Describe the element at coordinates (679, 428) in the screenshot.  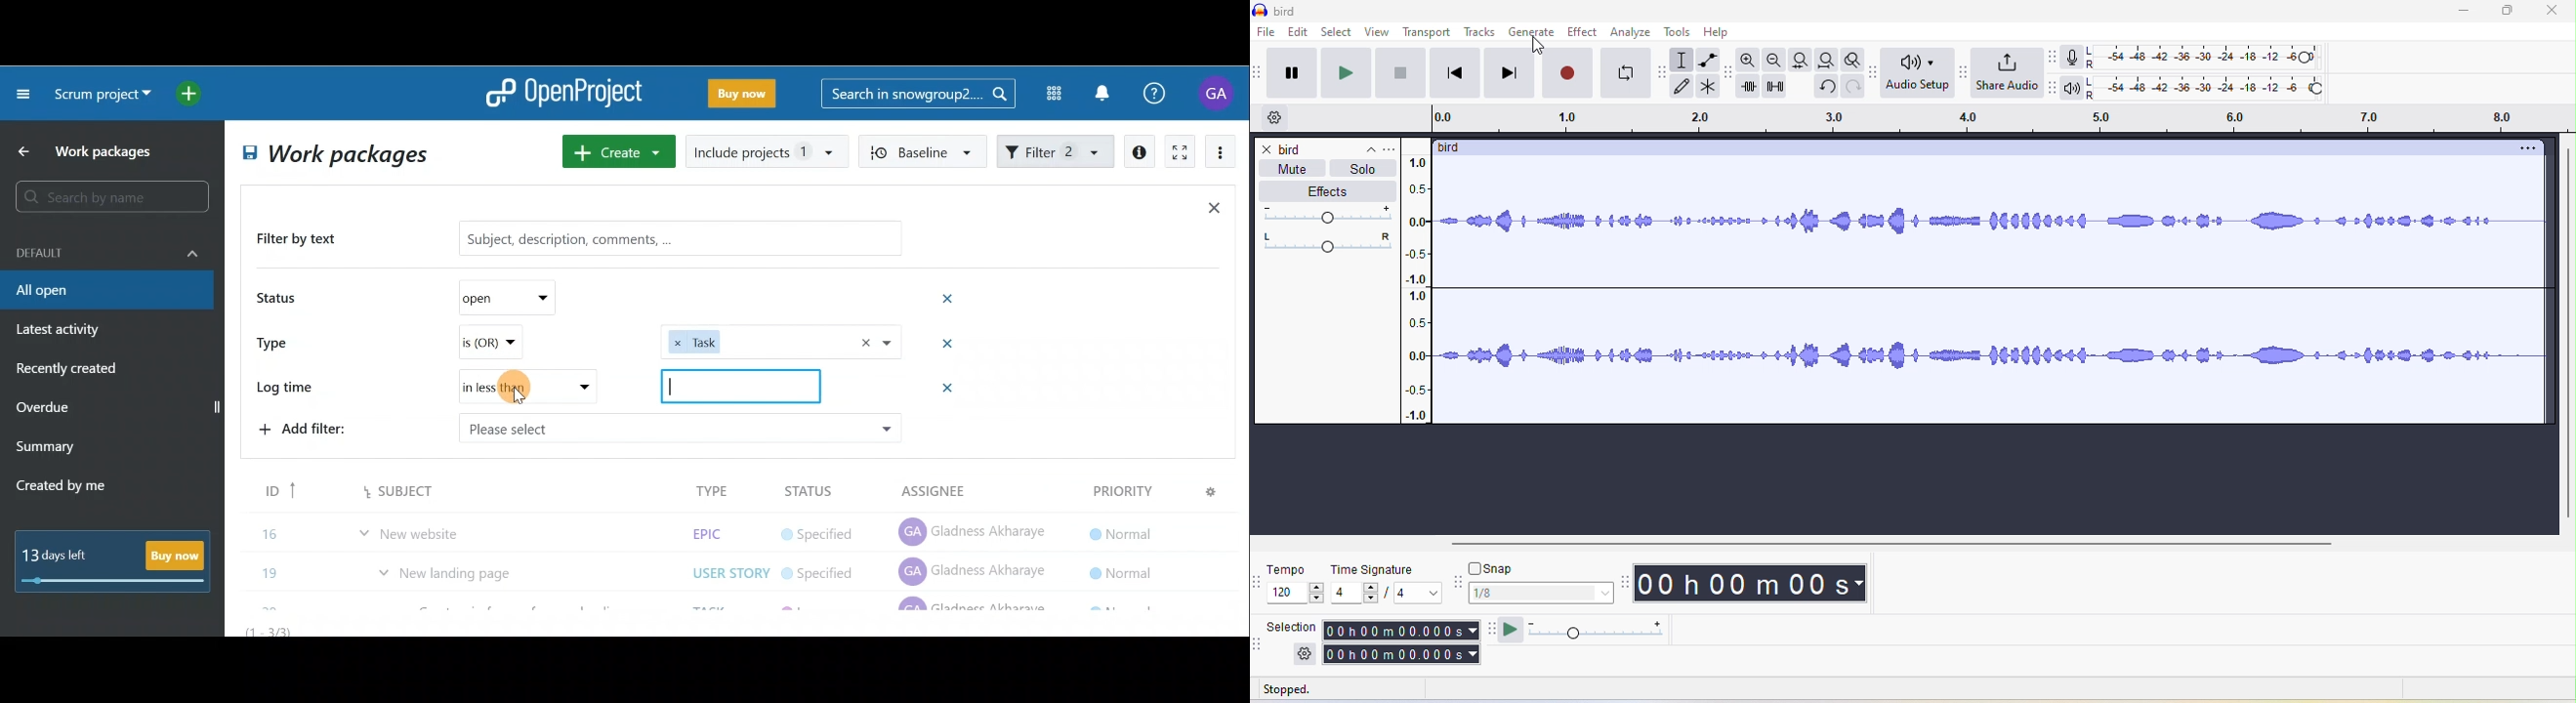
I see `` at that location.